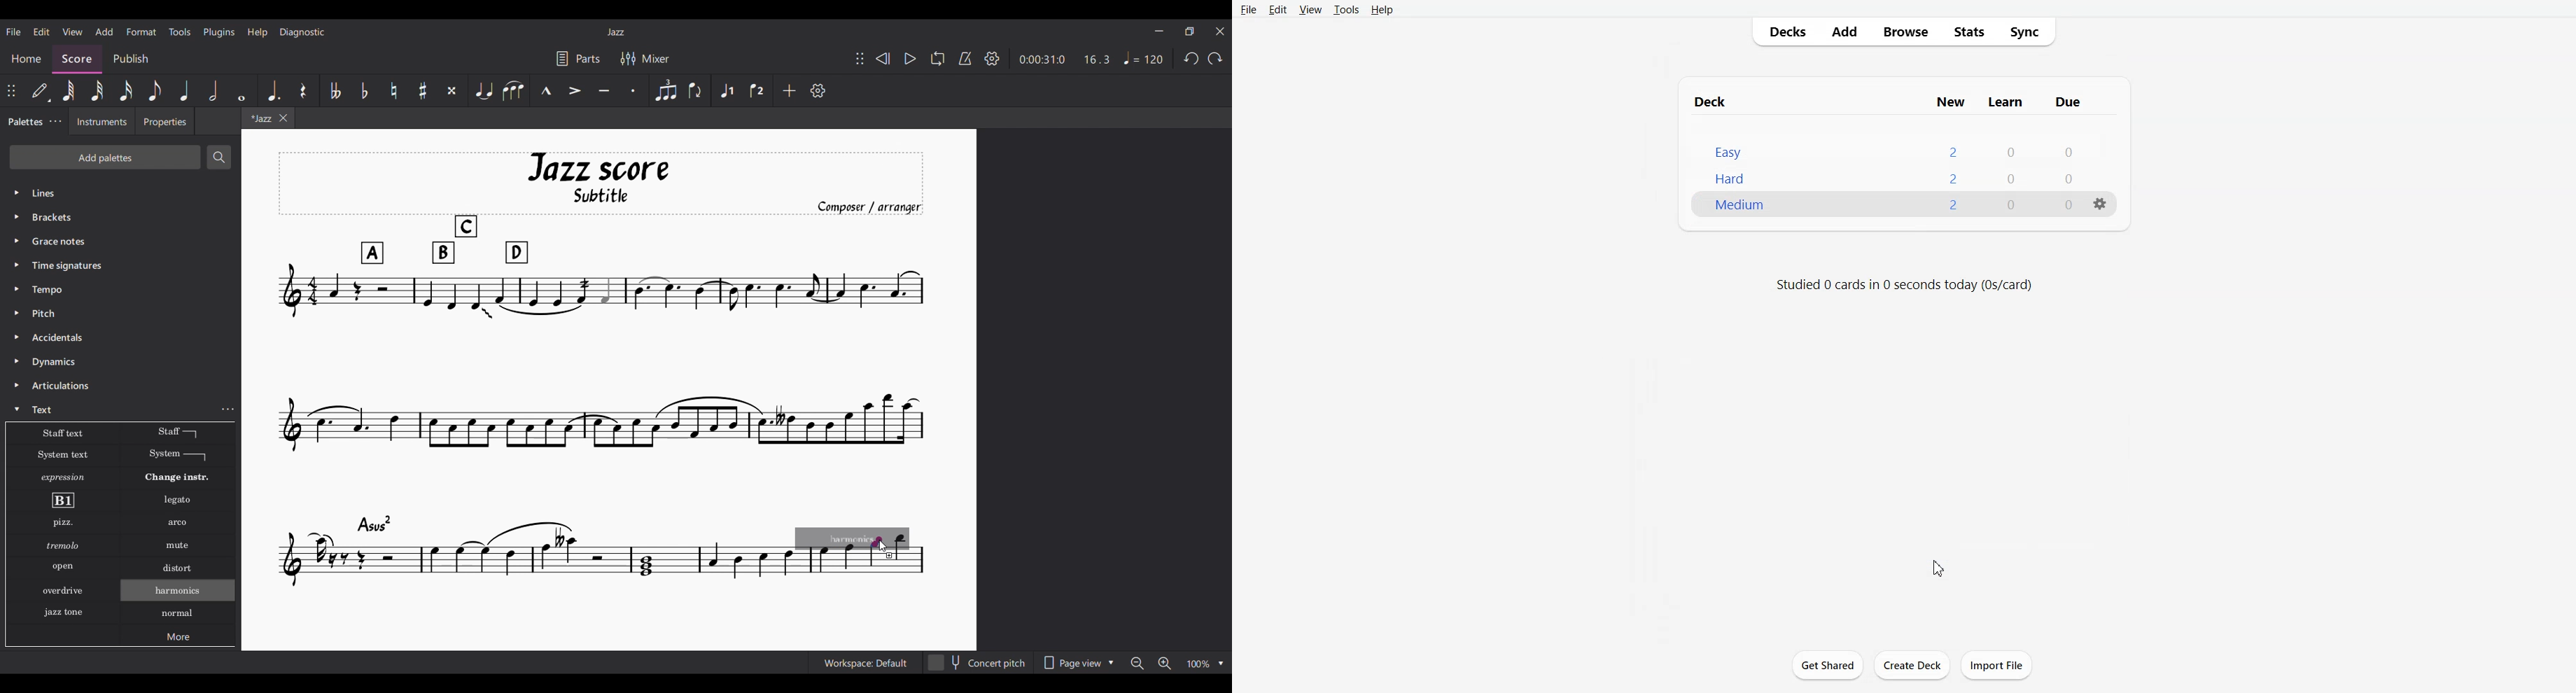 This screenshot has height=700, width=2576. What do you see at coordinates (883, 58) in the screenshot?
I see `Rewind` at bounding box center [883, 58].